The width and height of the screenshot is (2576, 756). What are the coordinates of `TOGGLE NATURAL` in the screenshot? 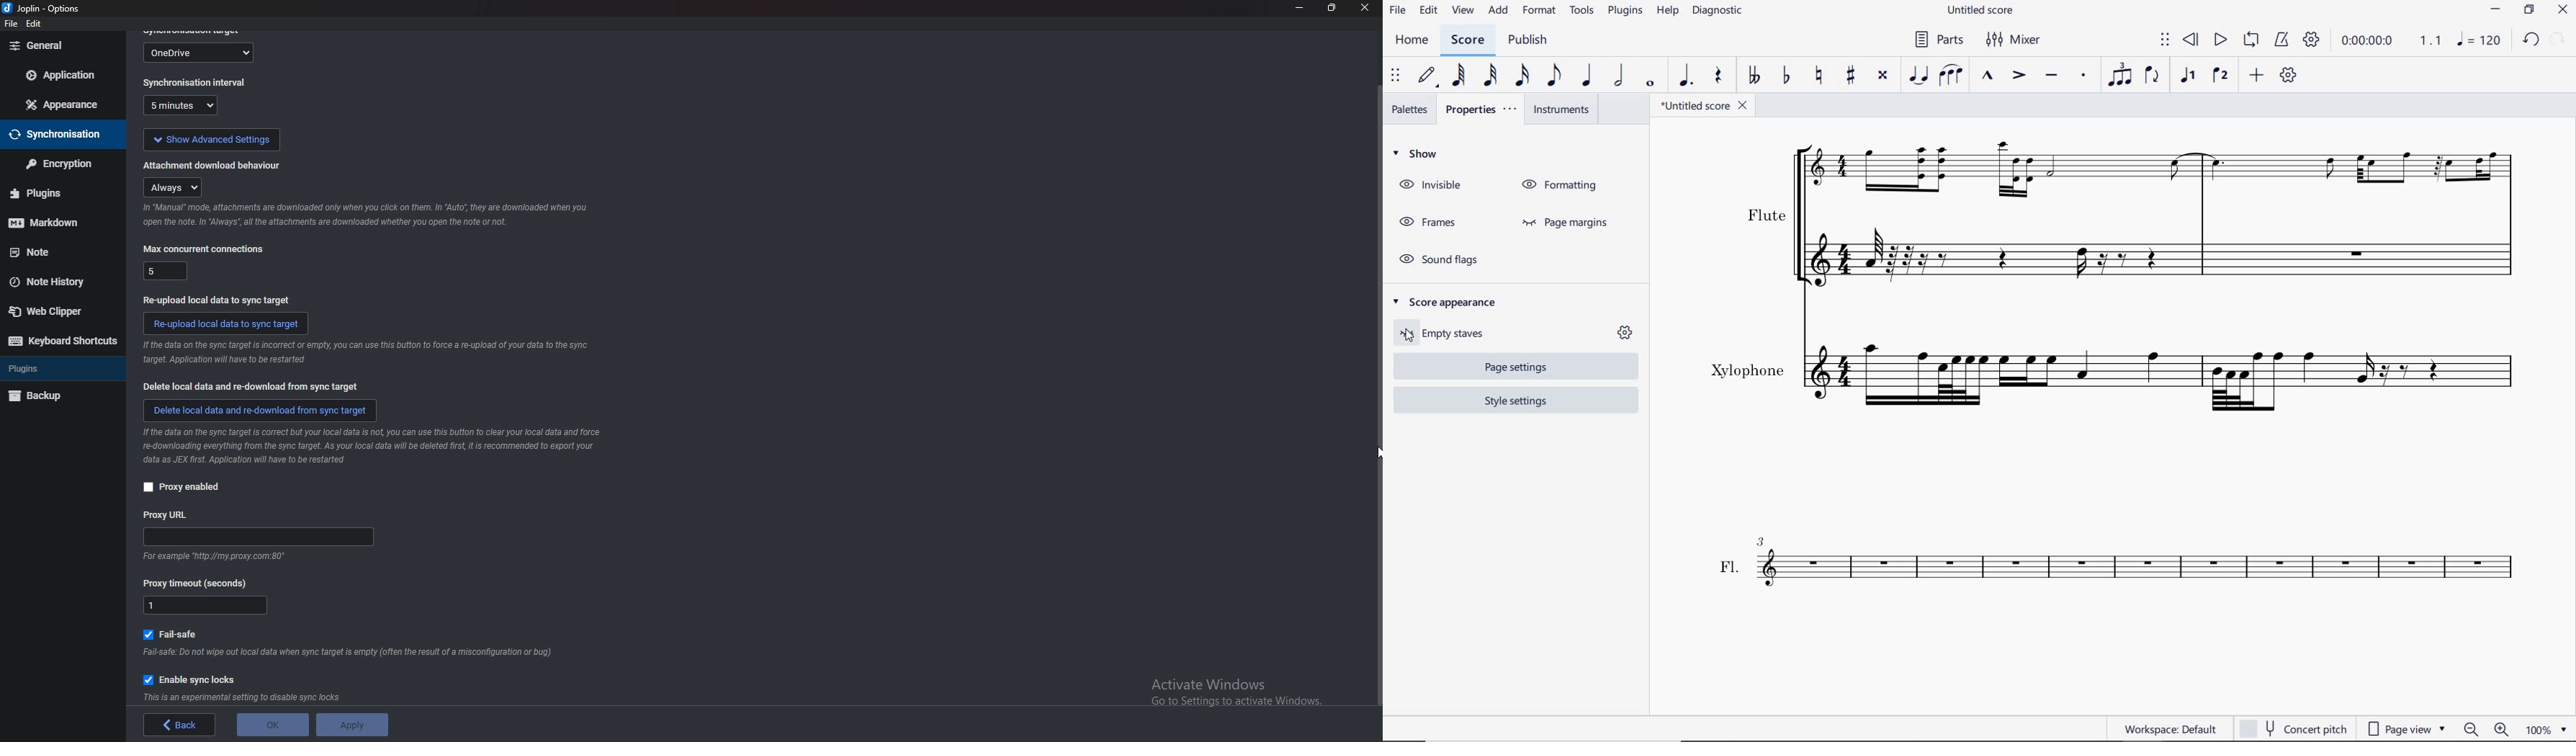 It's located at (1819, 75).